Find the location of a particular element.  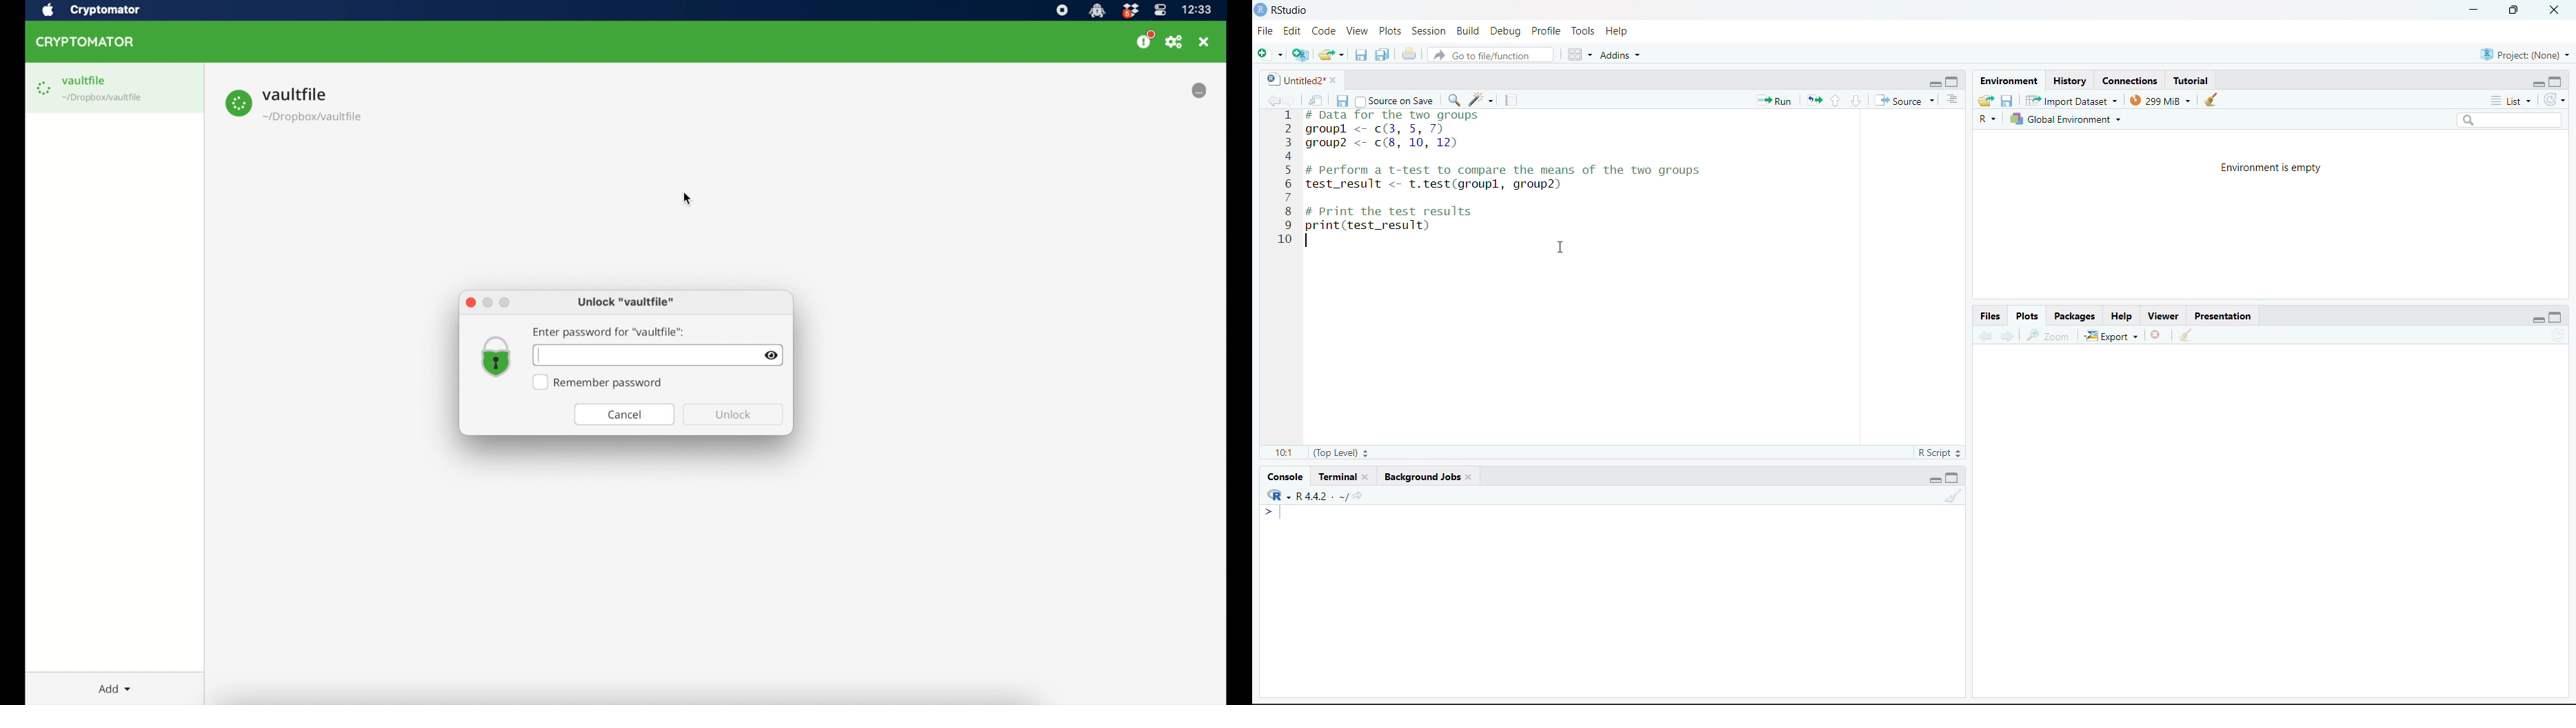

close is located at coordinates (1468, 477).